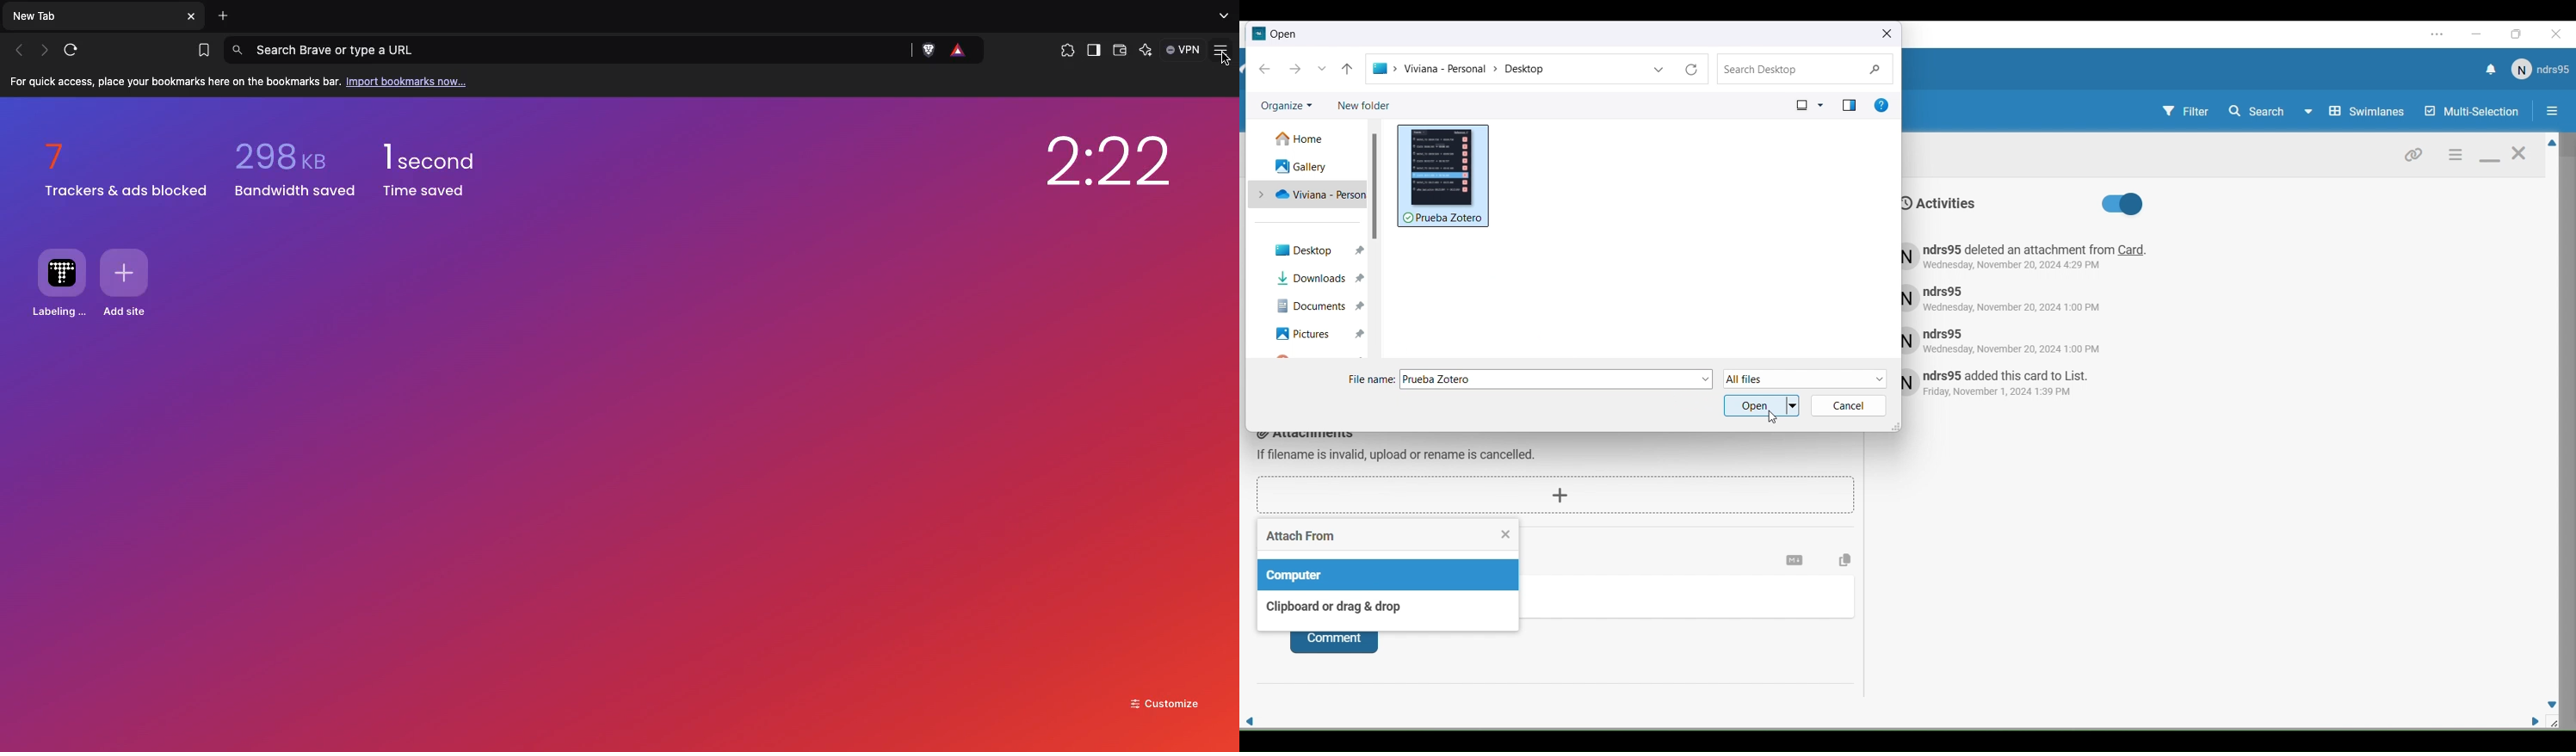 Image resolution: width=2576 pixels, height=756 pixels. Describe the element at coordinates (1848, 105) in the screenshot. I see `View` at that location.